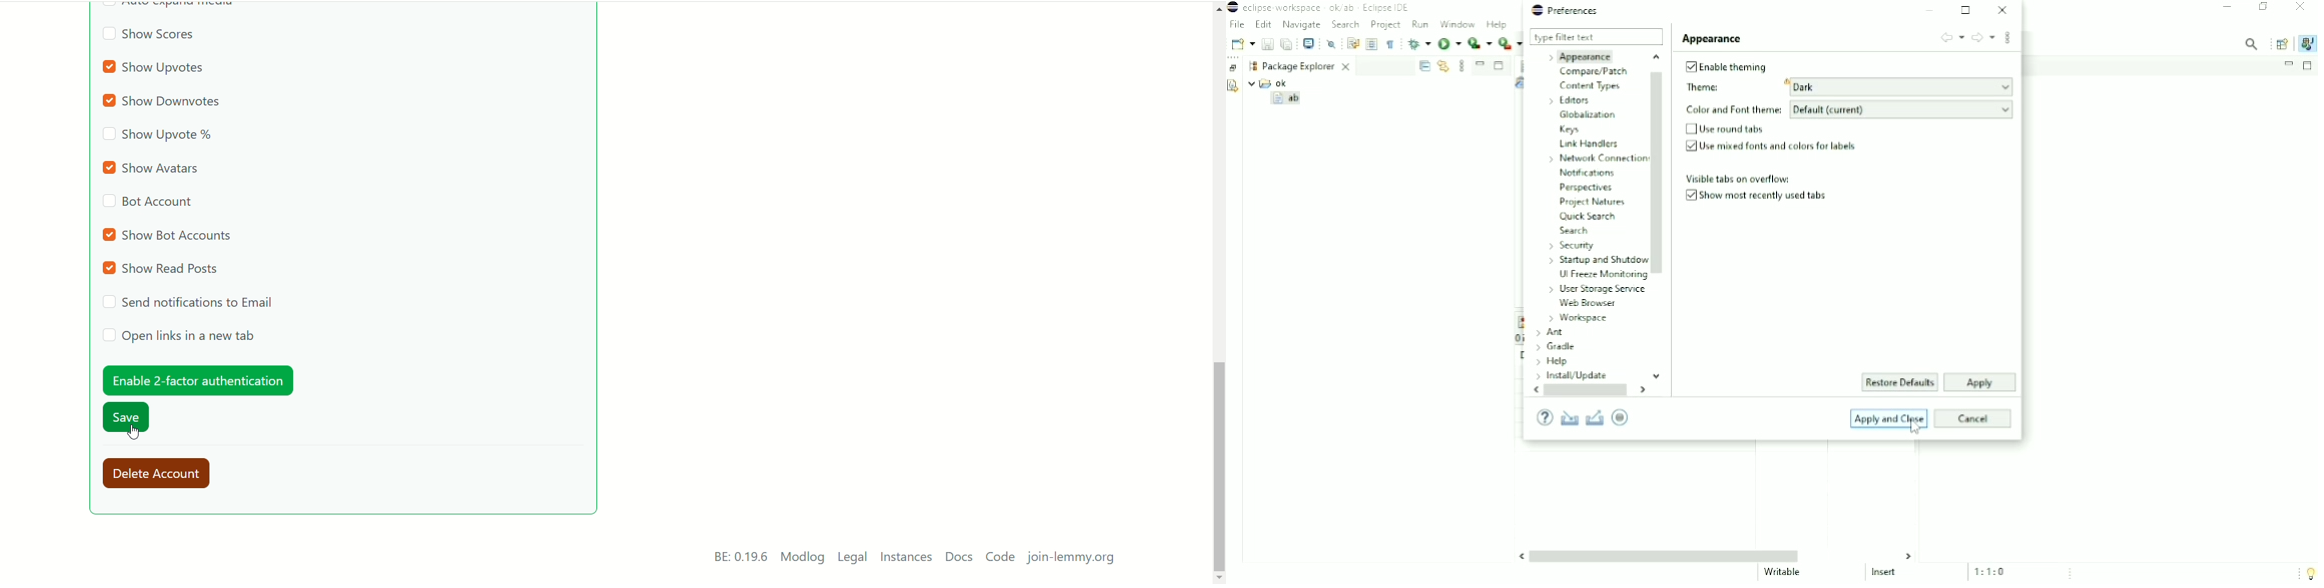  I want to click on Forward, so click(1982, 38).